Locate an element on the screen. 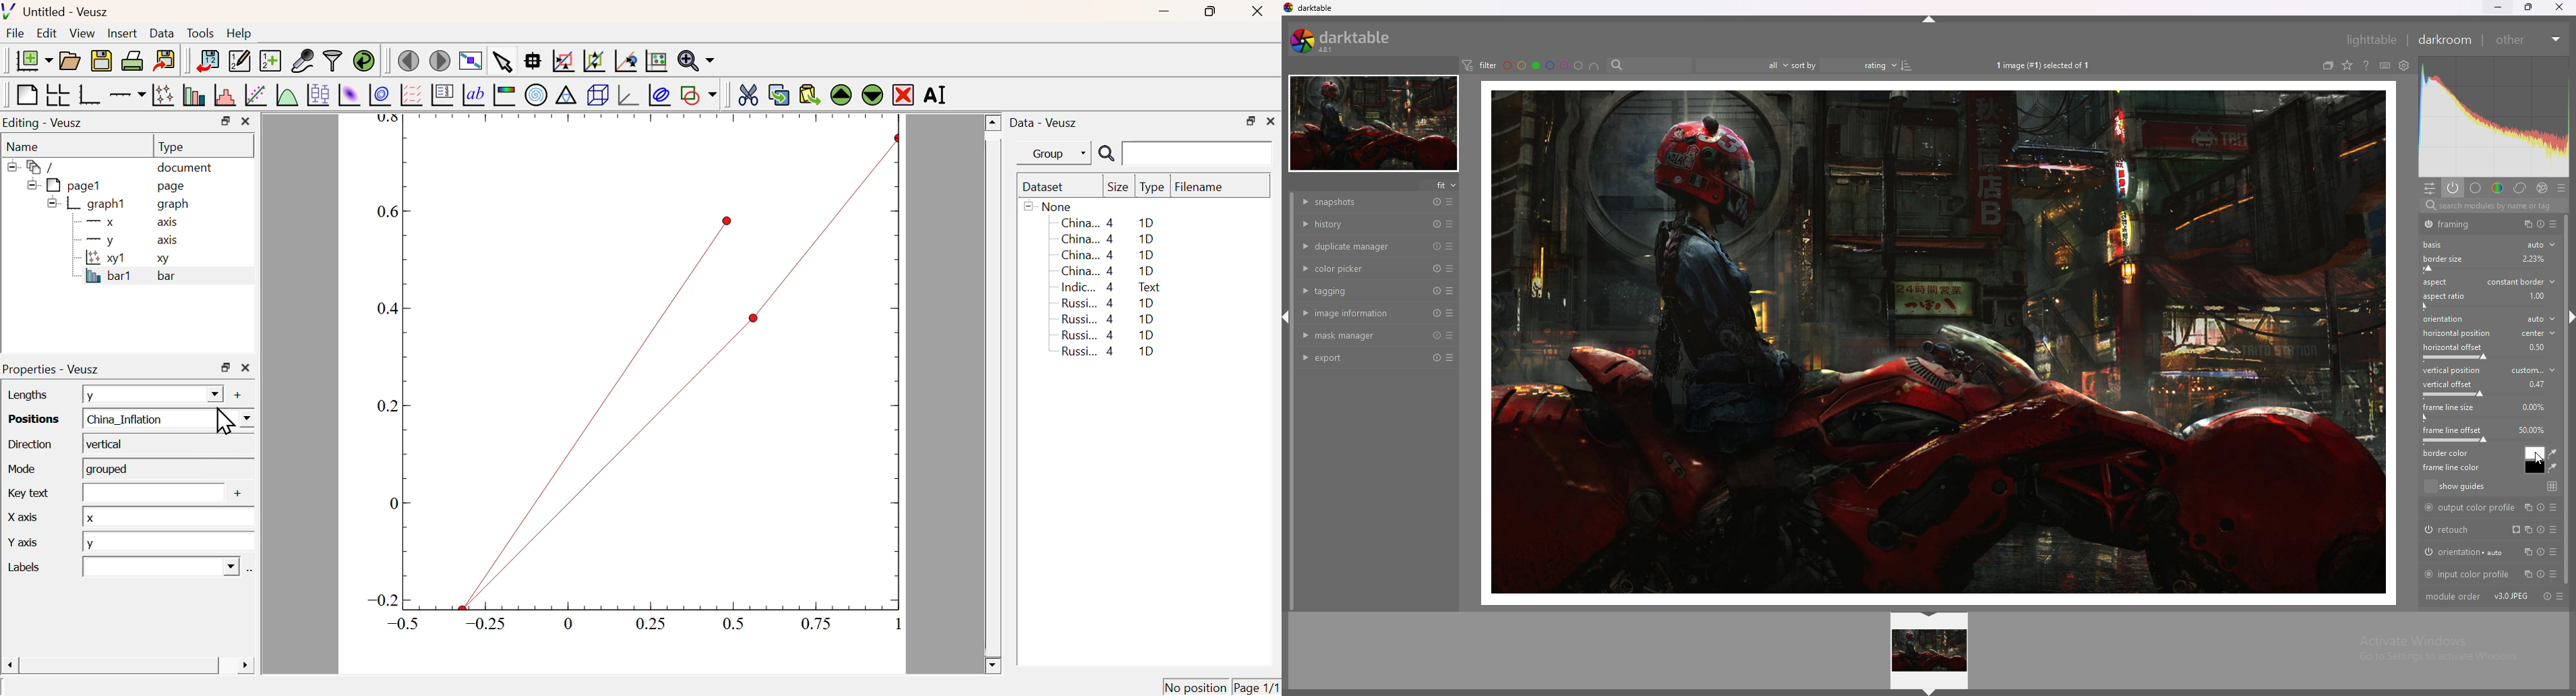 This screenshot has height=700, width=2576. Size is located at coordinates (1118, 188).